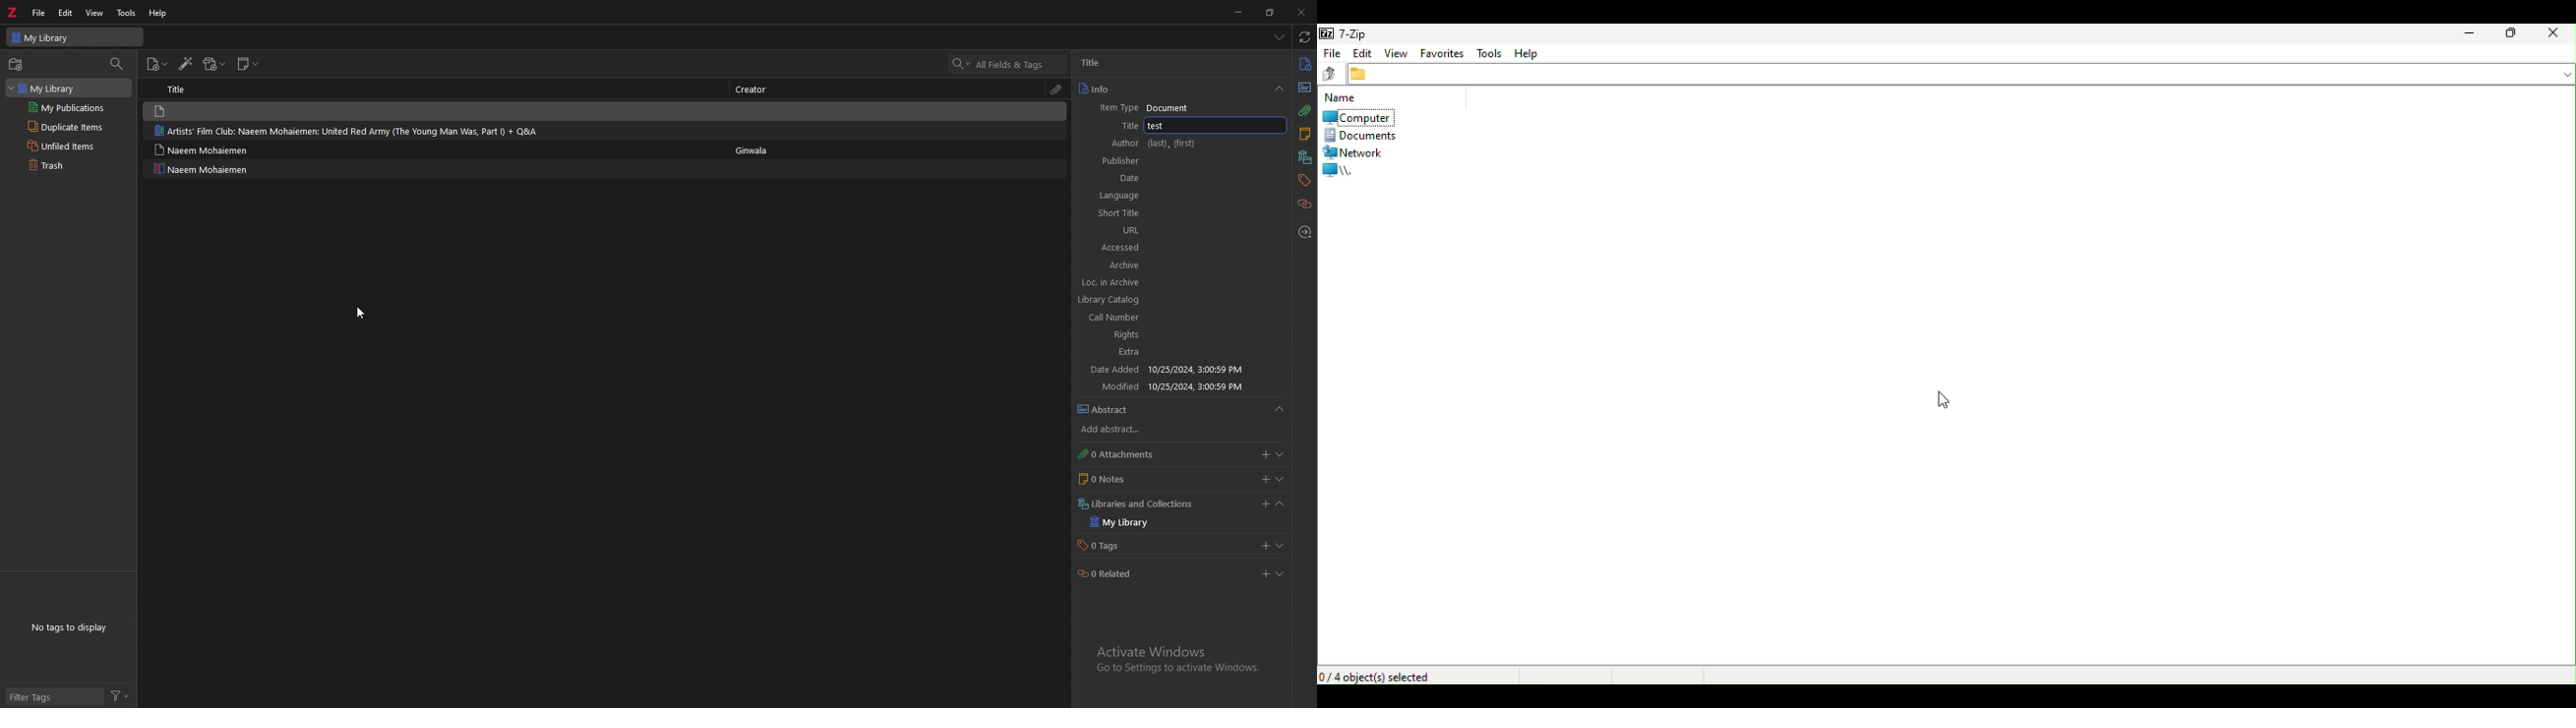 Image resolution: width=2576 pixels, height=728 pixels. I want to click on Filter tag, so click(36, 696).